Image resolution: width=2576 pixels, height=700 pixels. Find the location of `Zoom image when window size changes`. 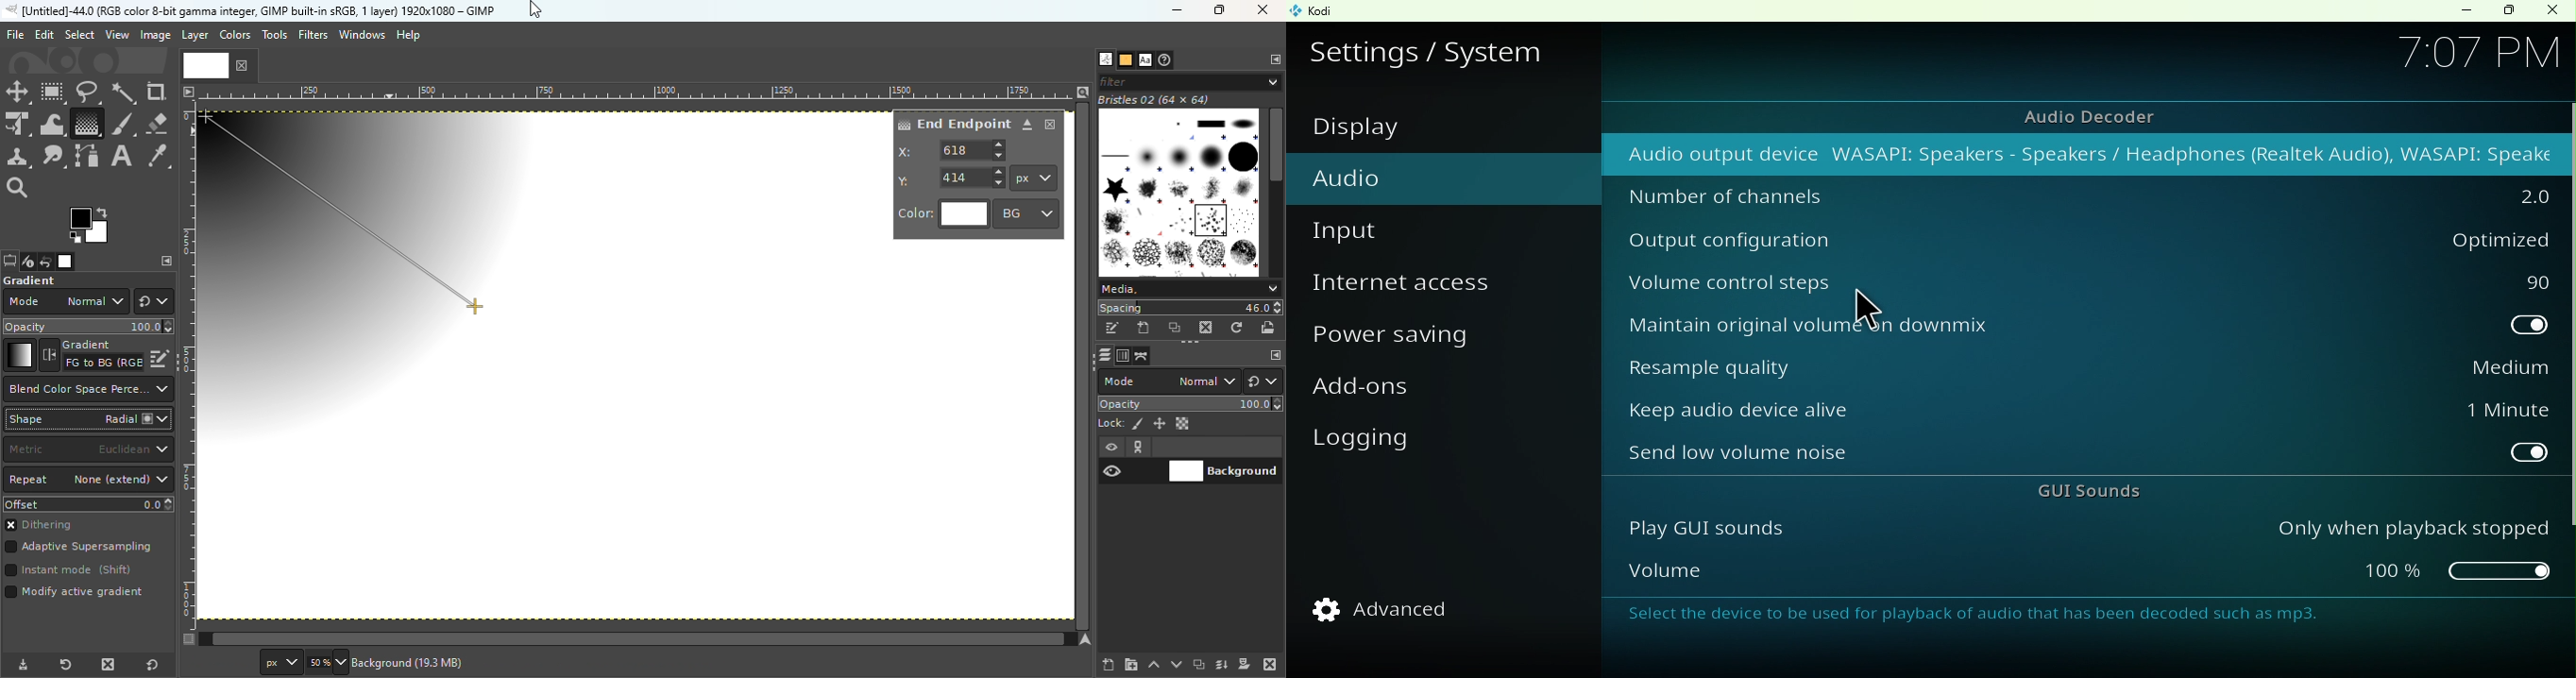

Zoom image when window size changes is located at coordinates (1083, 91).